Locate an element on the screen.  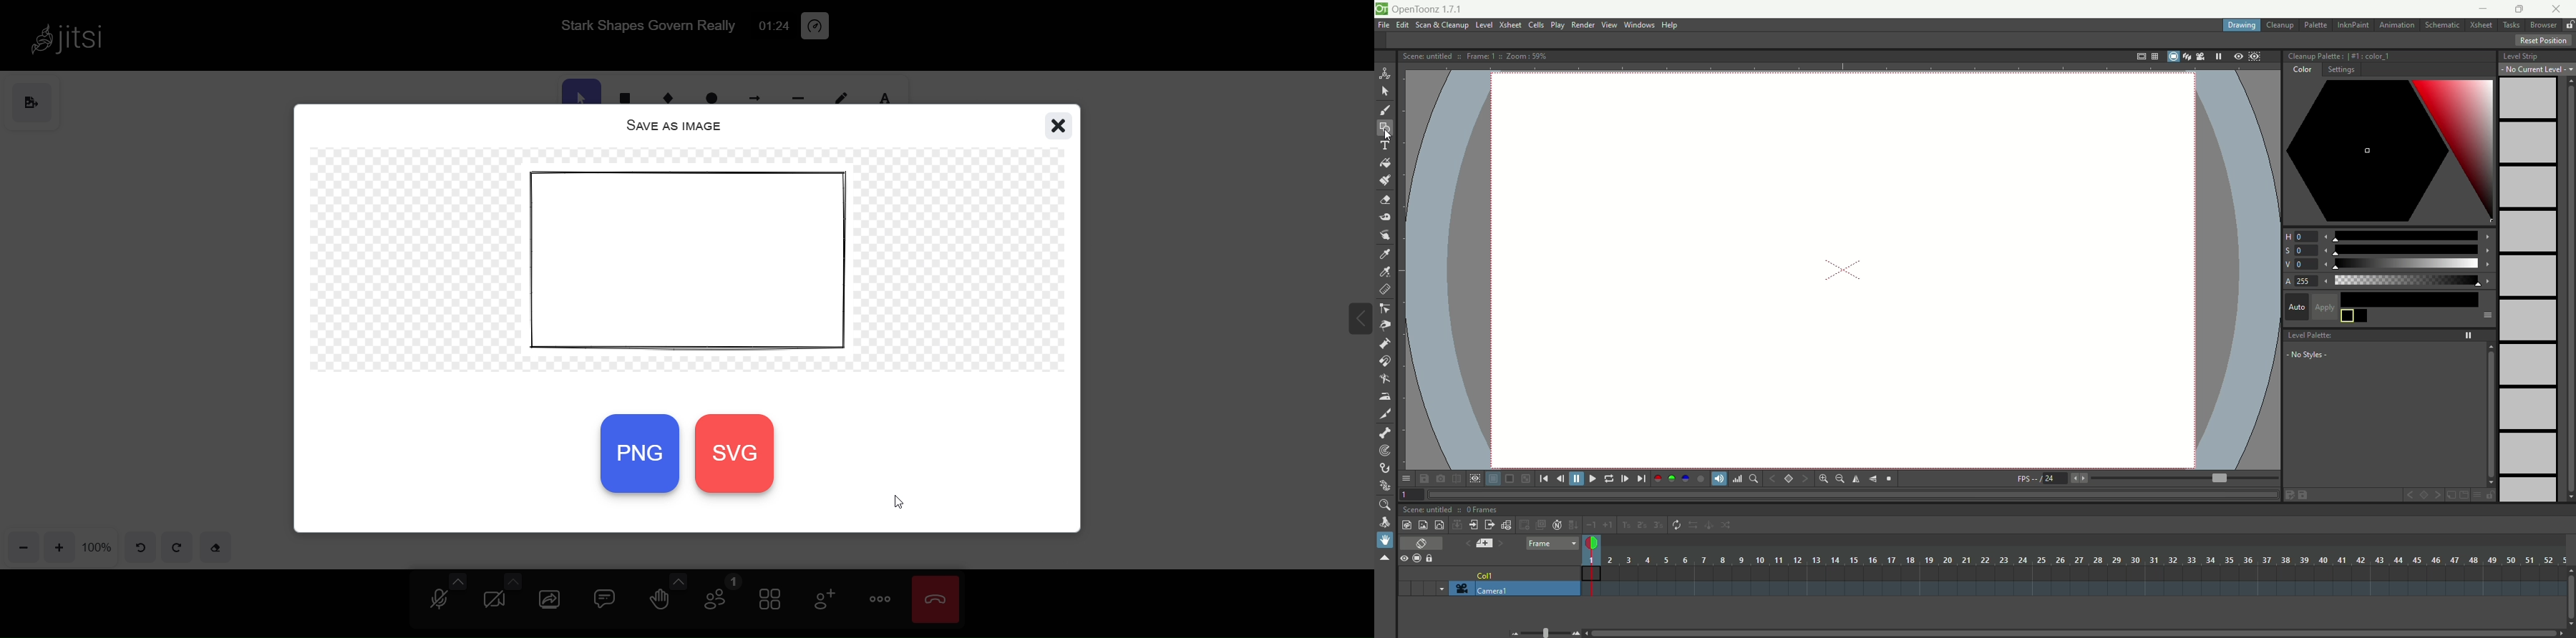
zoom out is located at coordinates (22, 548).